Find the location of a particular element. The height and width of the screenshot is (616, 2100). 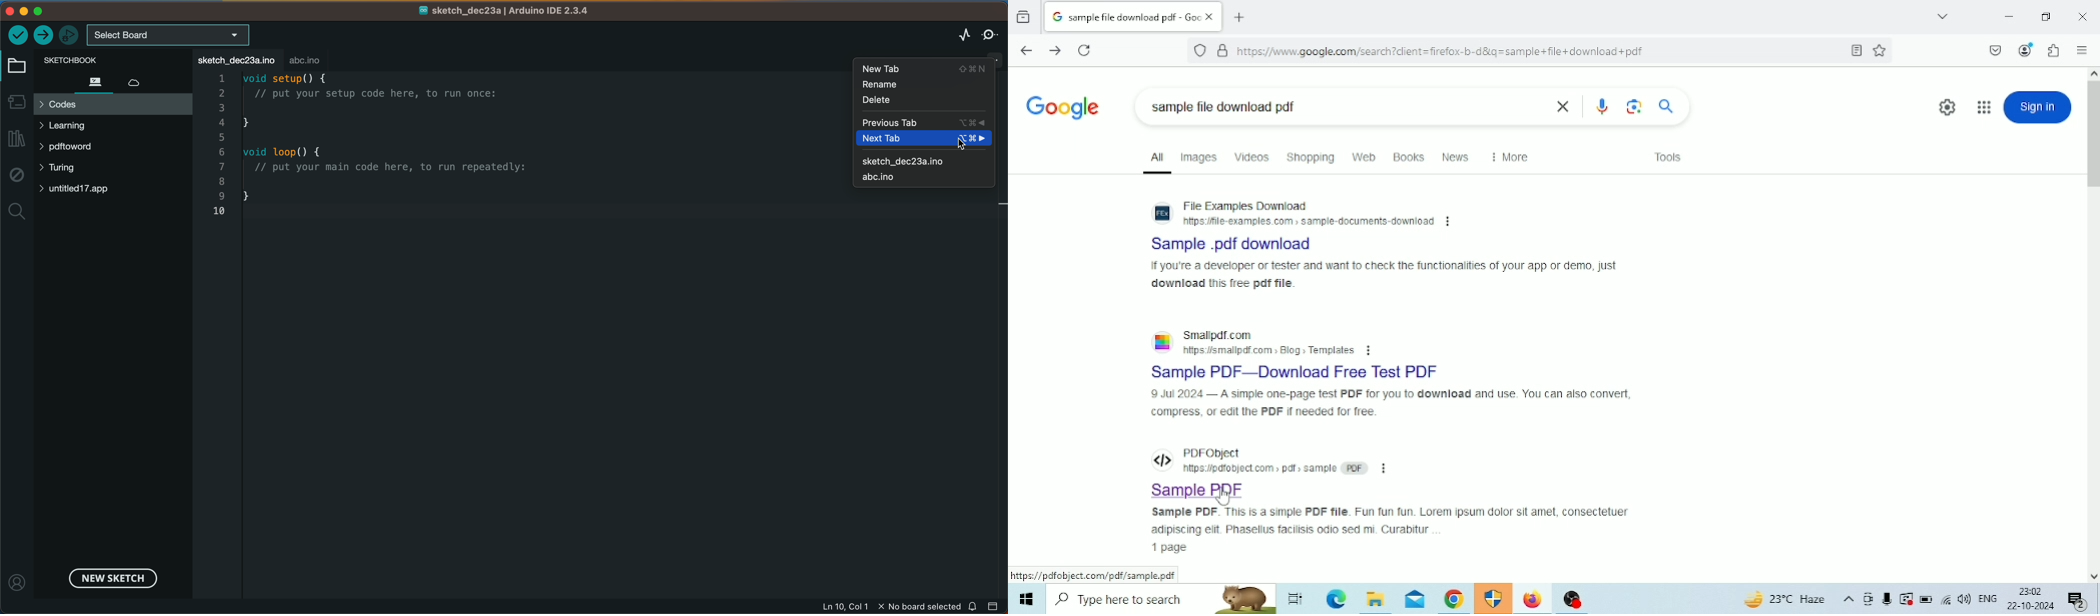

cursor is located at coordinates (959, 139).